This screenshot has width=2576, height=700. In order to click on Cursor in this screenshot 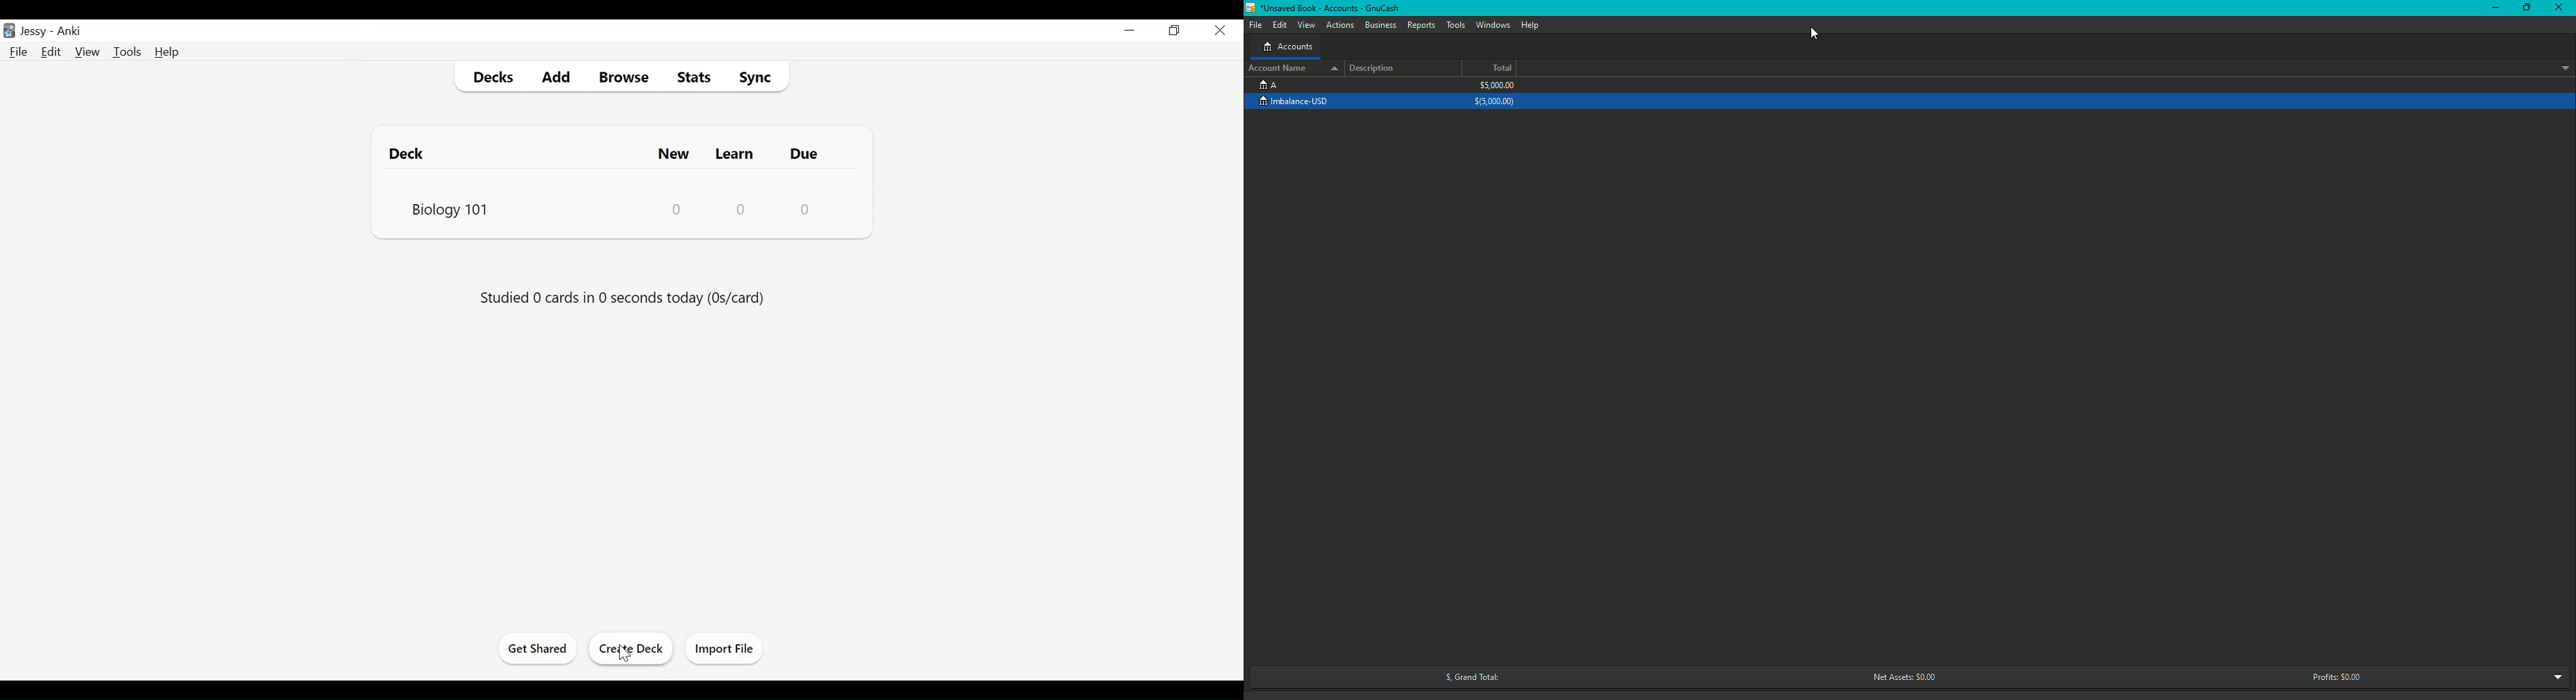, I will do `click(1813, 33)`.